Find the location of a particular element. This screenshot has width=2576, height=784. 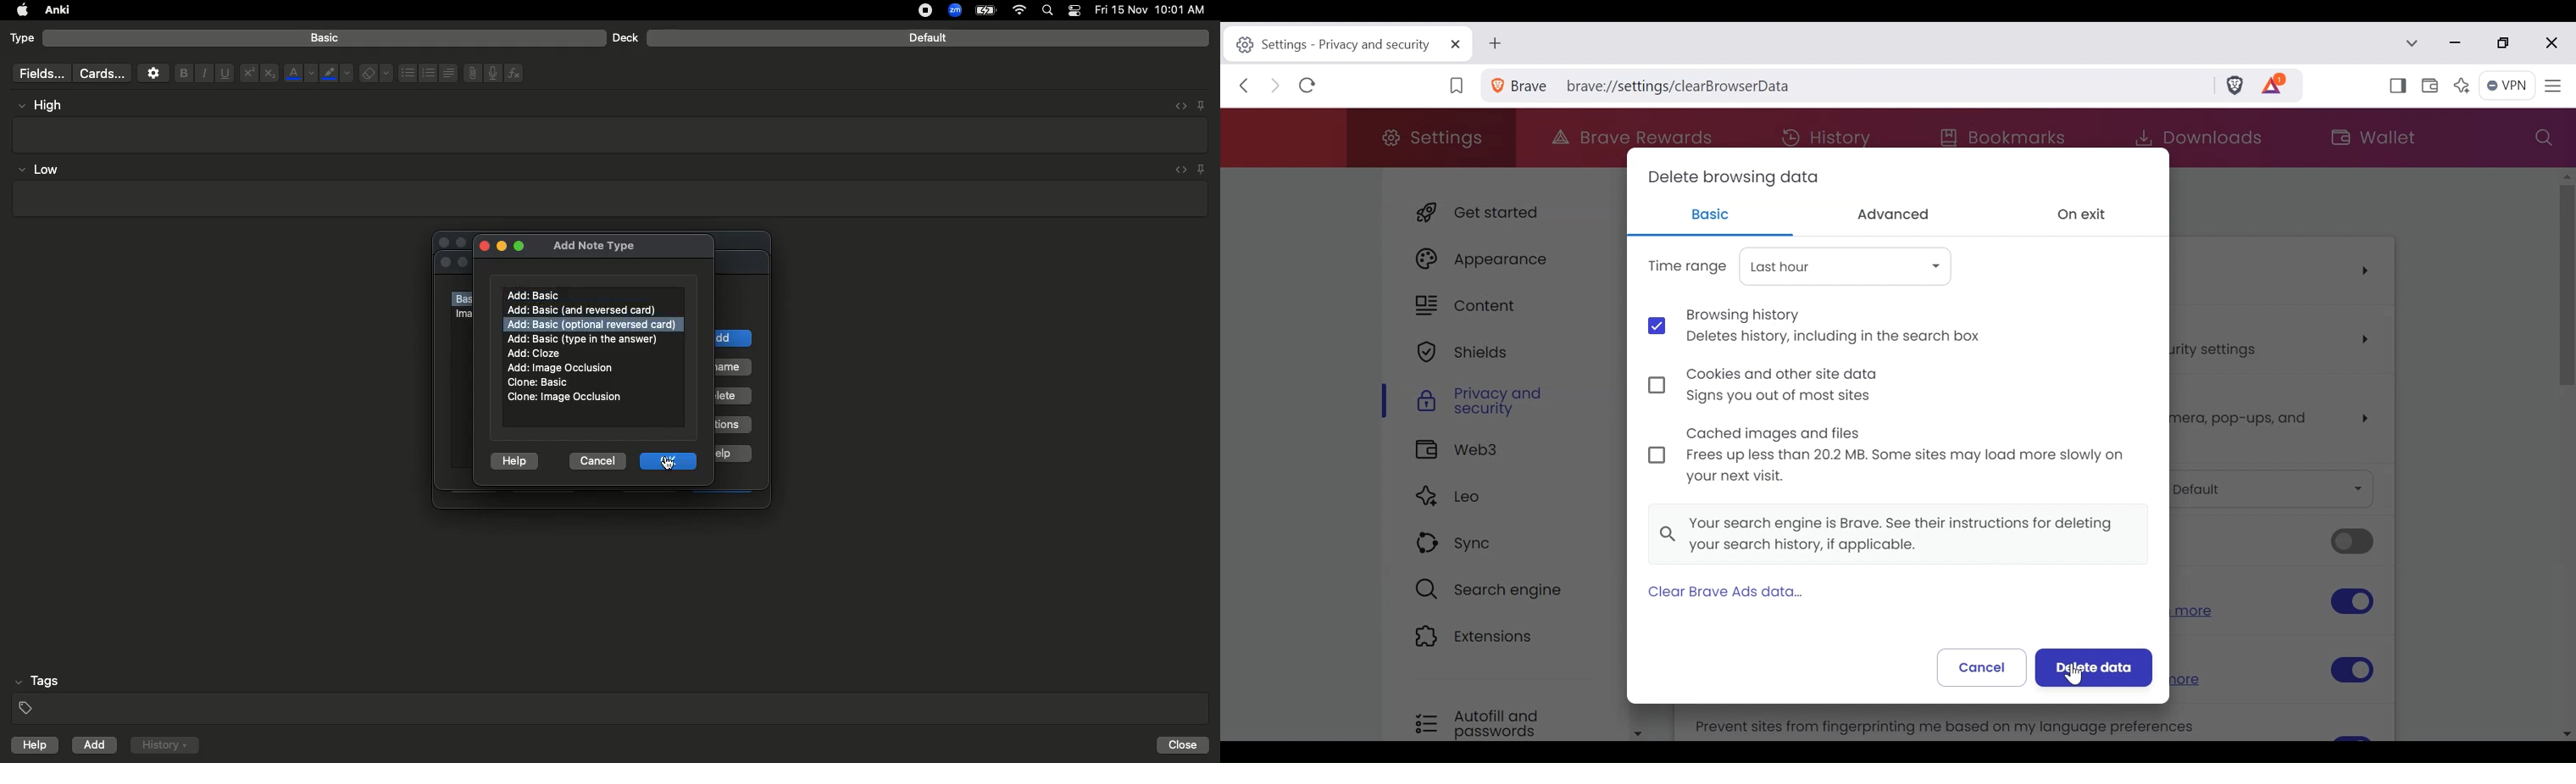

brave://settings/clear browserdata is located at coordinates (1846, 85).